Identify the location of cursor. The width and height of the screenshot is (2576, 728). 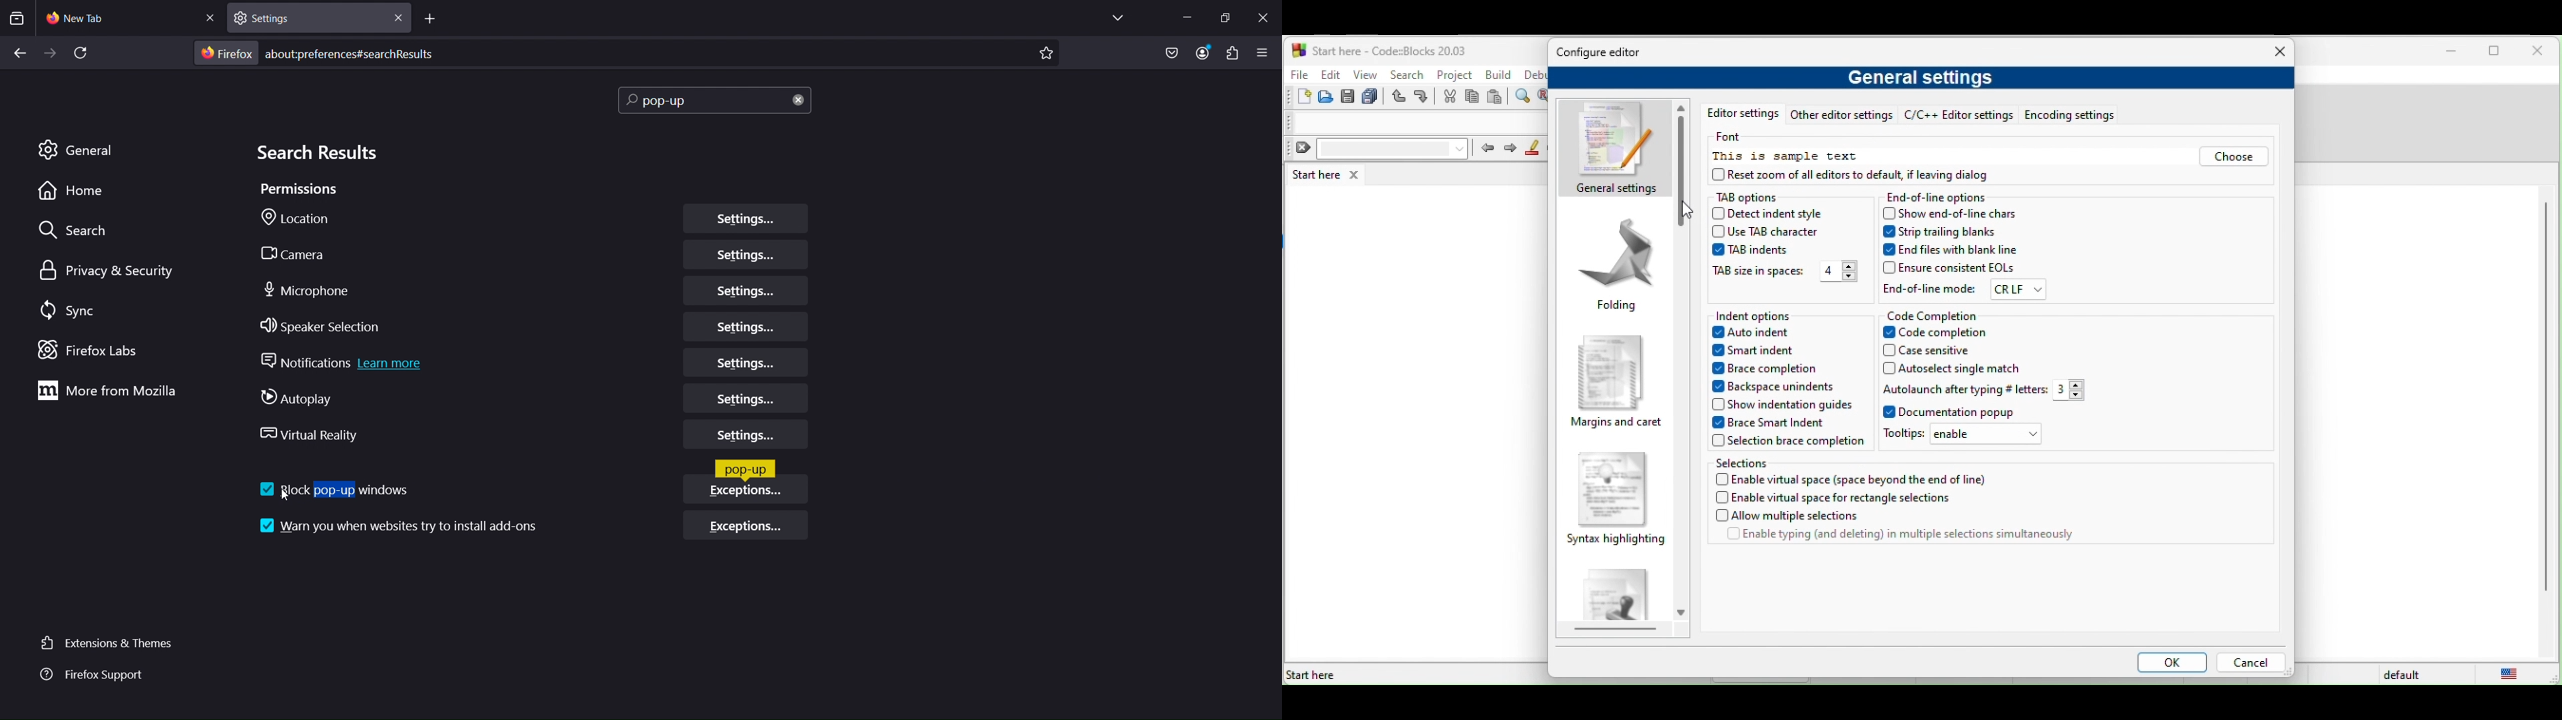
(285, 498).